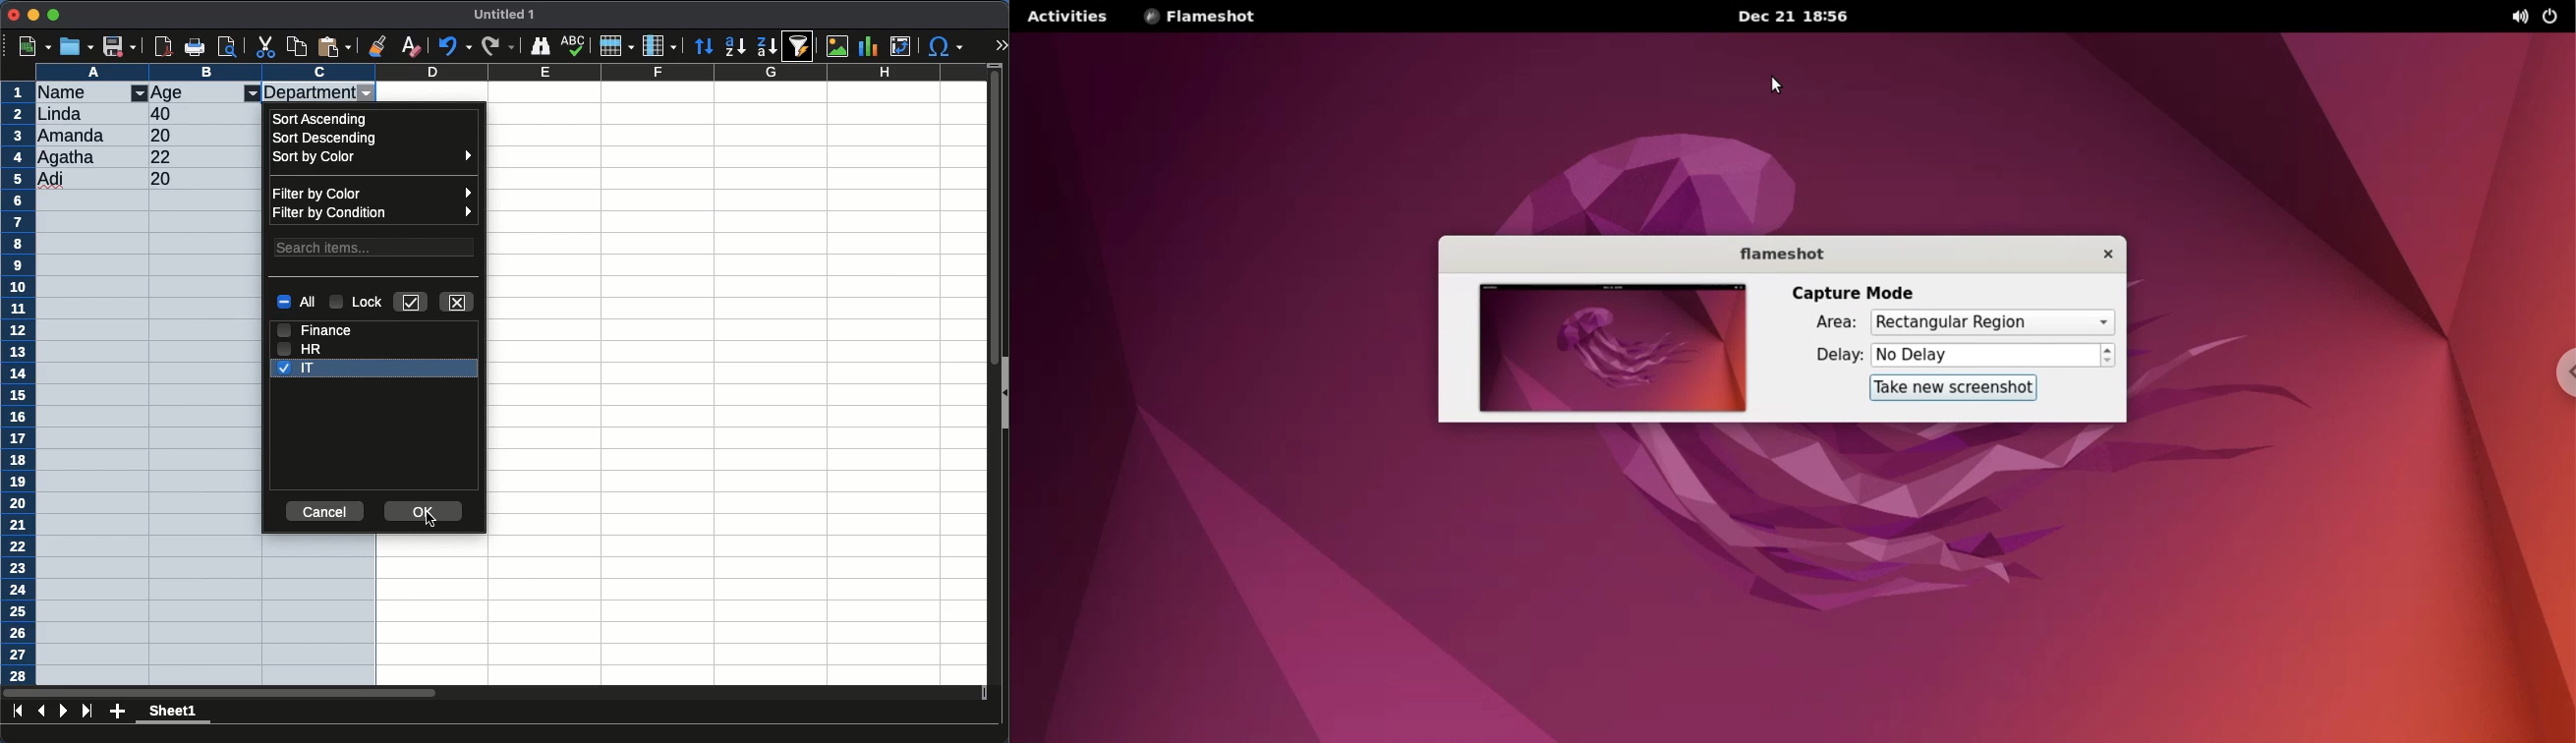 The height and width of the screenshot is (756, 2576). What do you see at coordinates (198, 46) in the screenshot?
I see `print` at bounding box center [198, 46].